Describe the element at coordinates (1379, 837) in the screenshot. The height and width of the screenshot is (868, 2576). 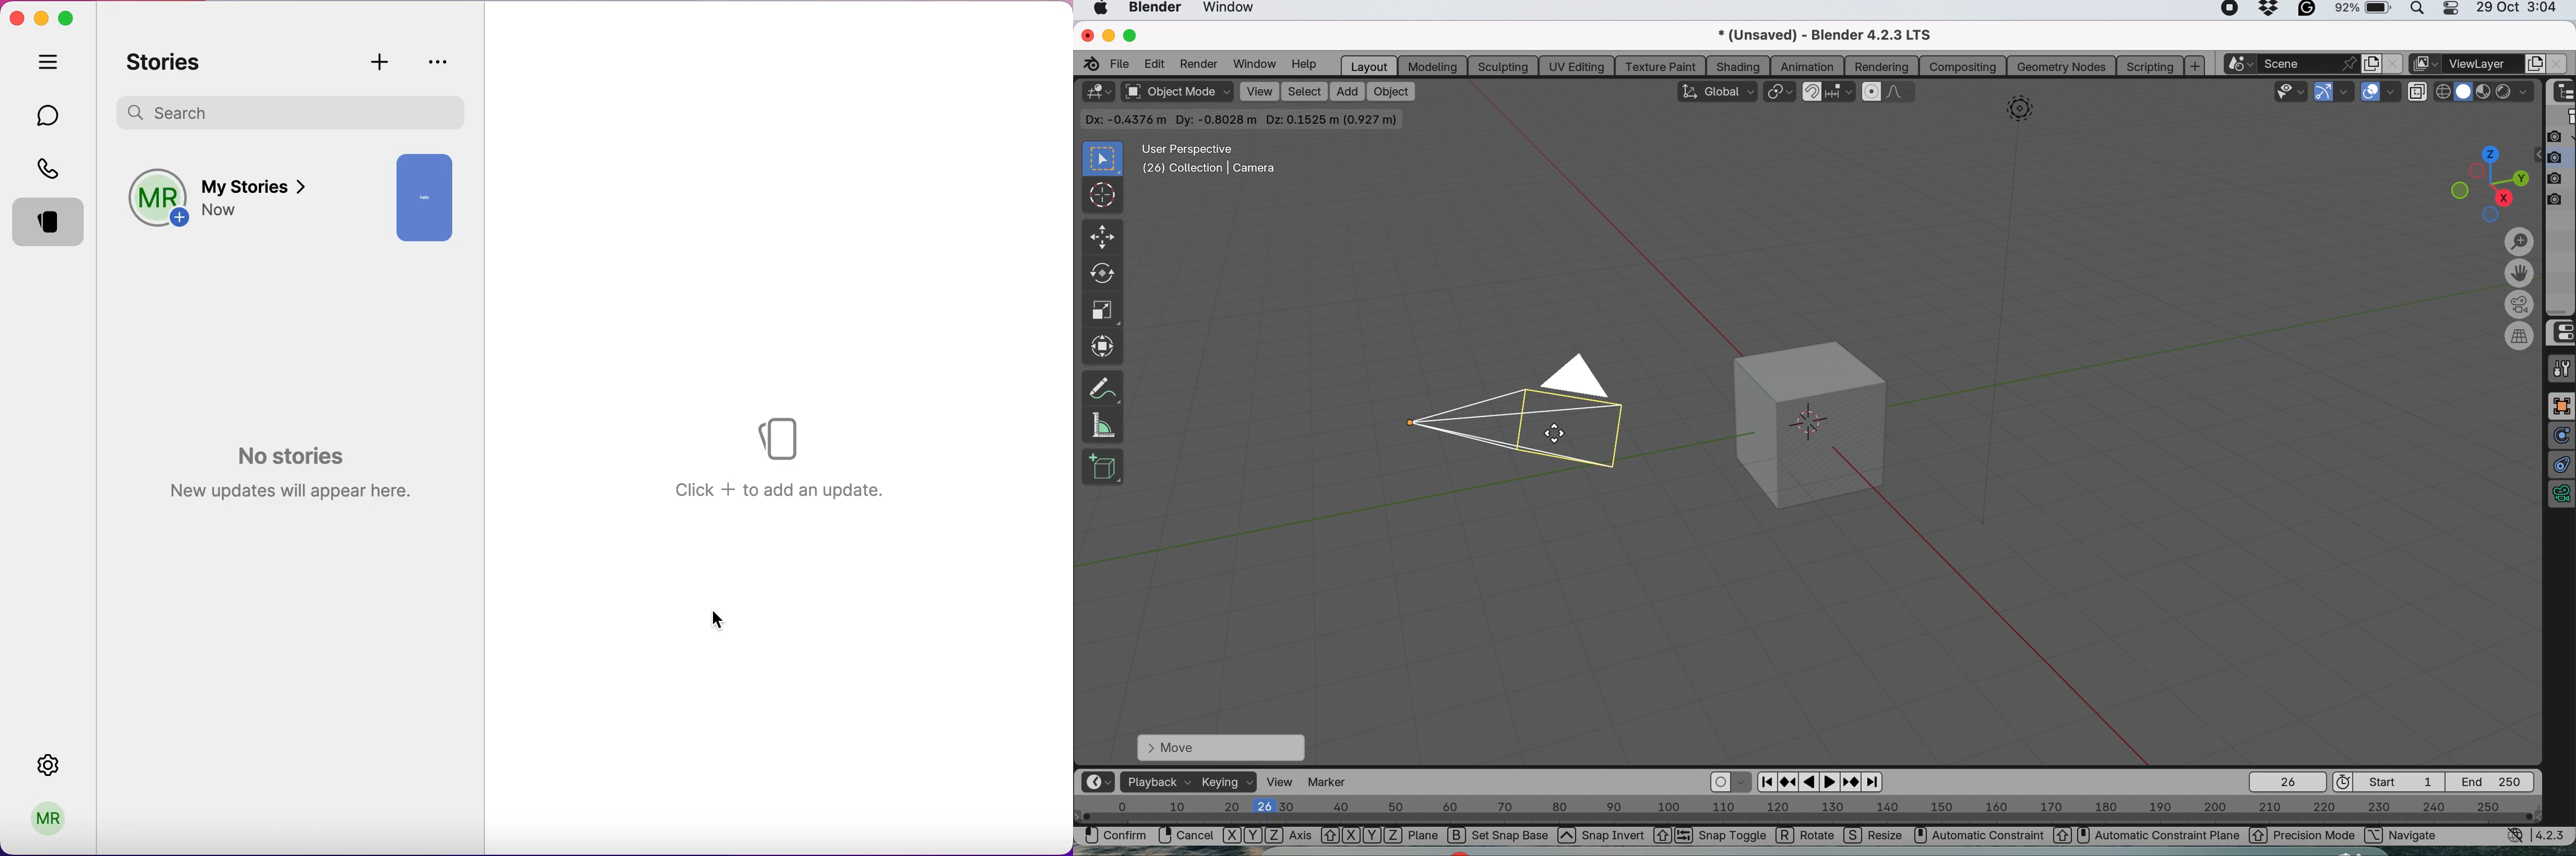
I see `XYZ plane` at that location.